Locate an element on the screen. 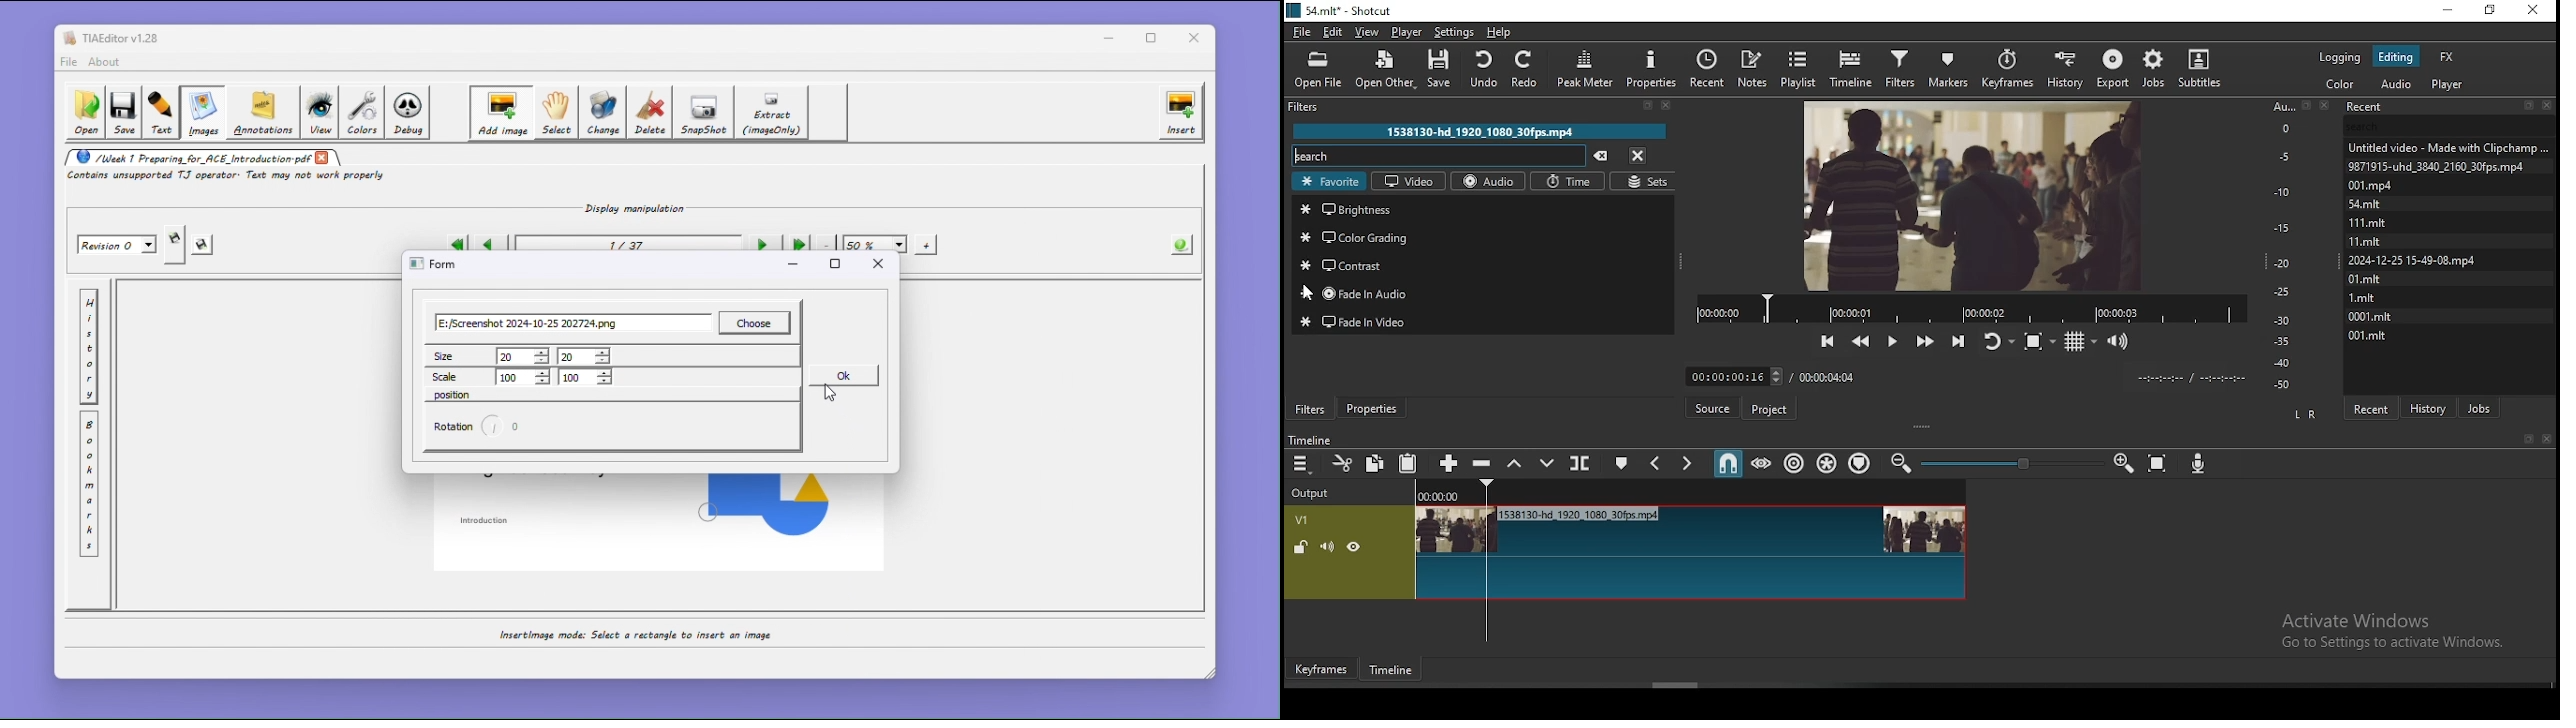  split at playhead is located at coordinates (1577, 463).